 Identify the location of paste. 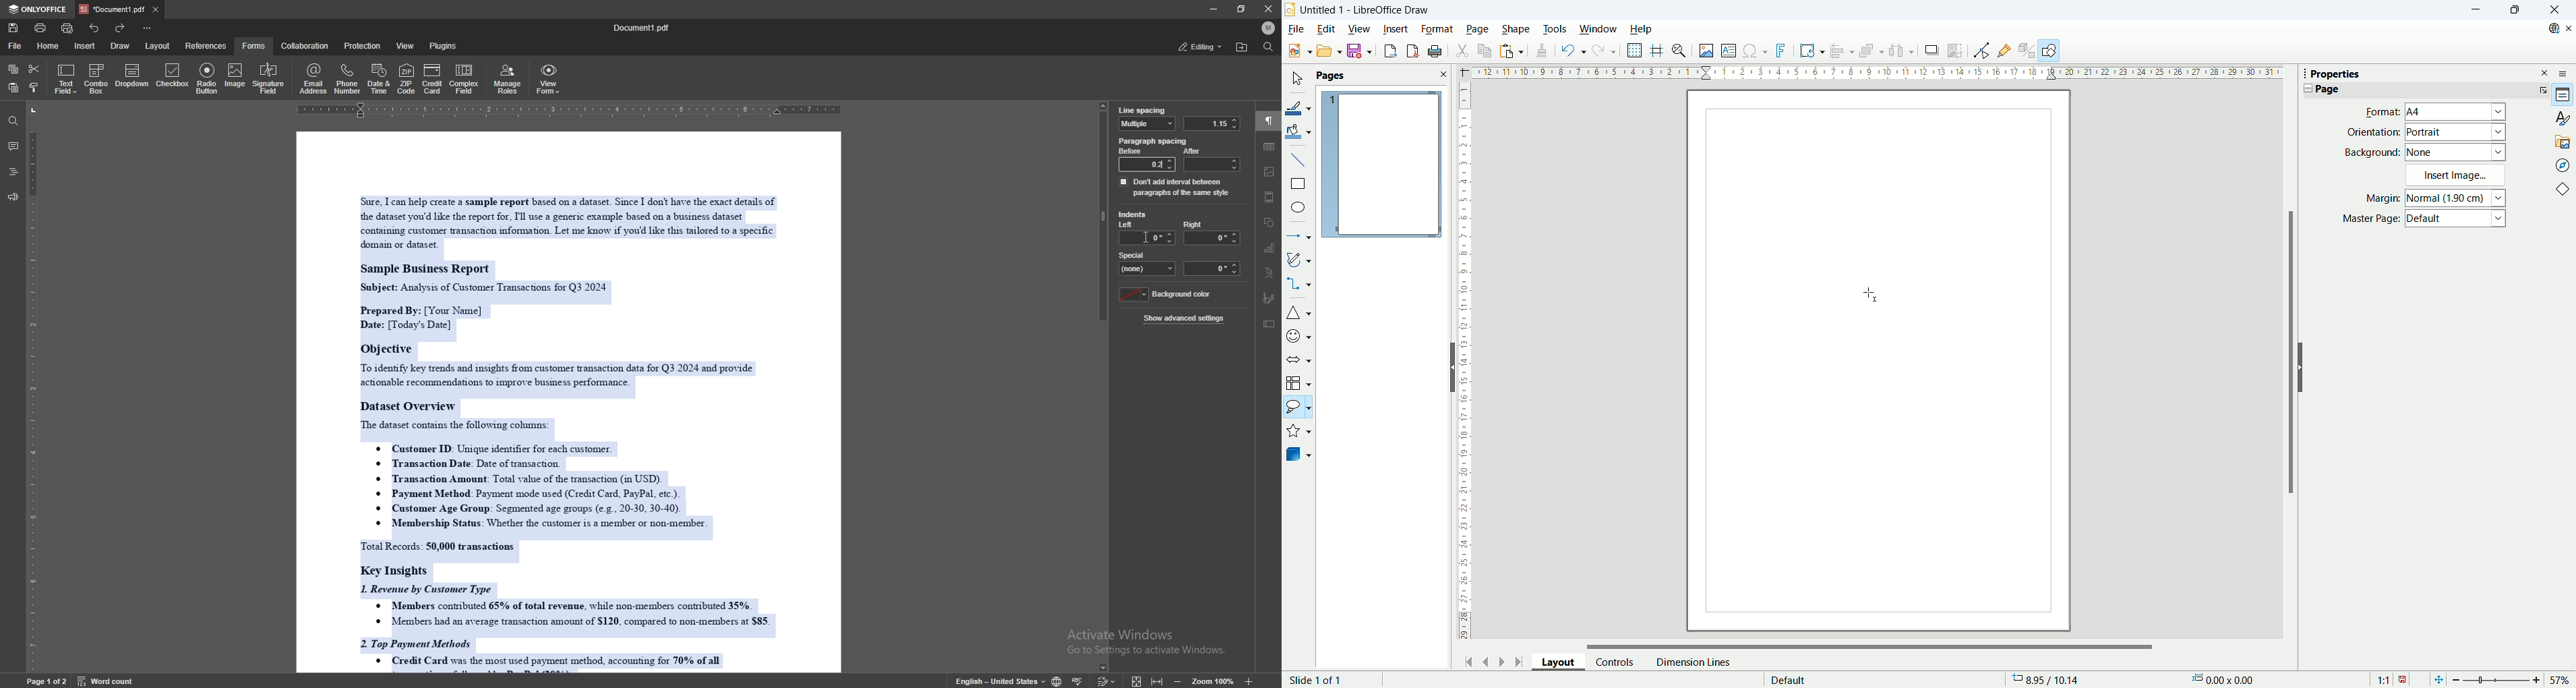
(12, 88).